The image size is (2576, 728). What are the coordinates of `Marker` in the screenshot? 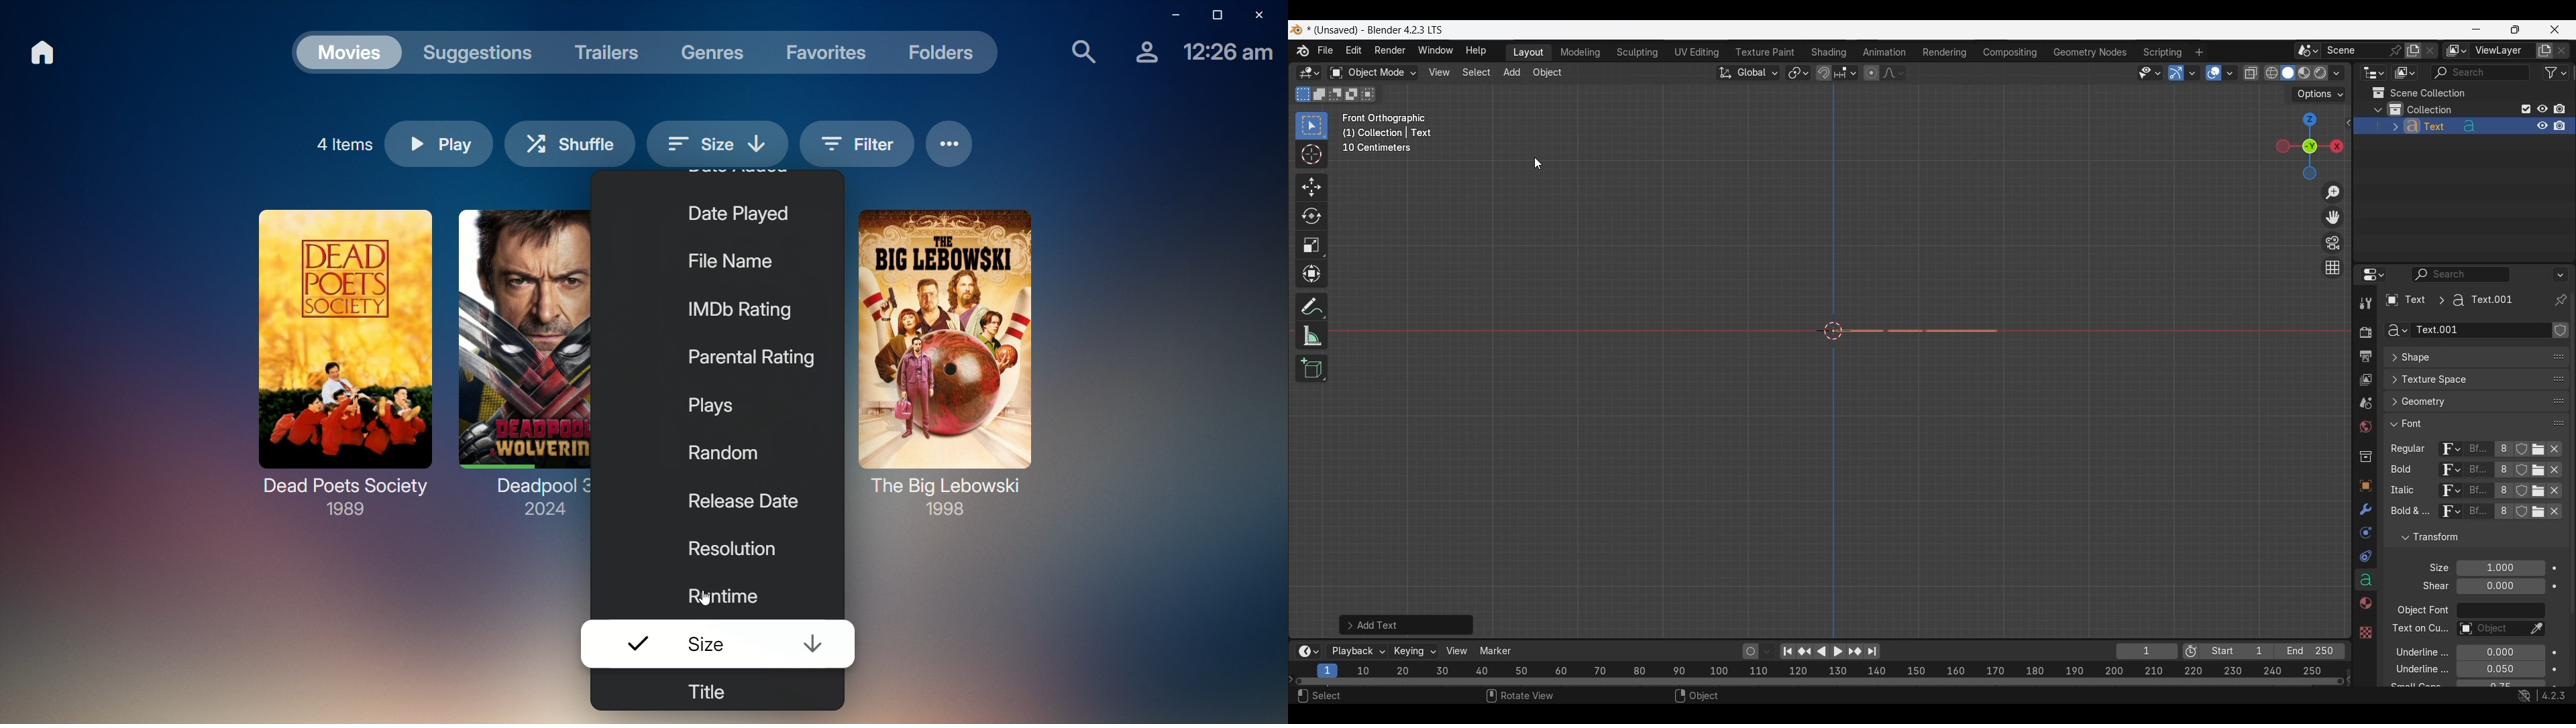 It's located at (1496, 651).